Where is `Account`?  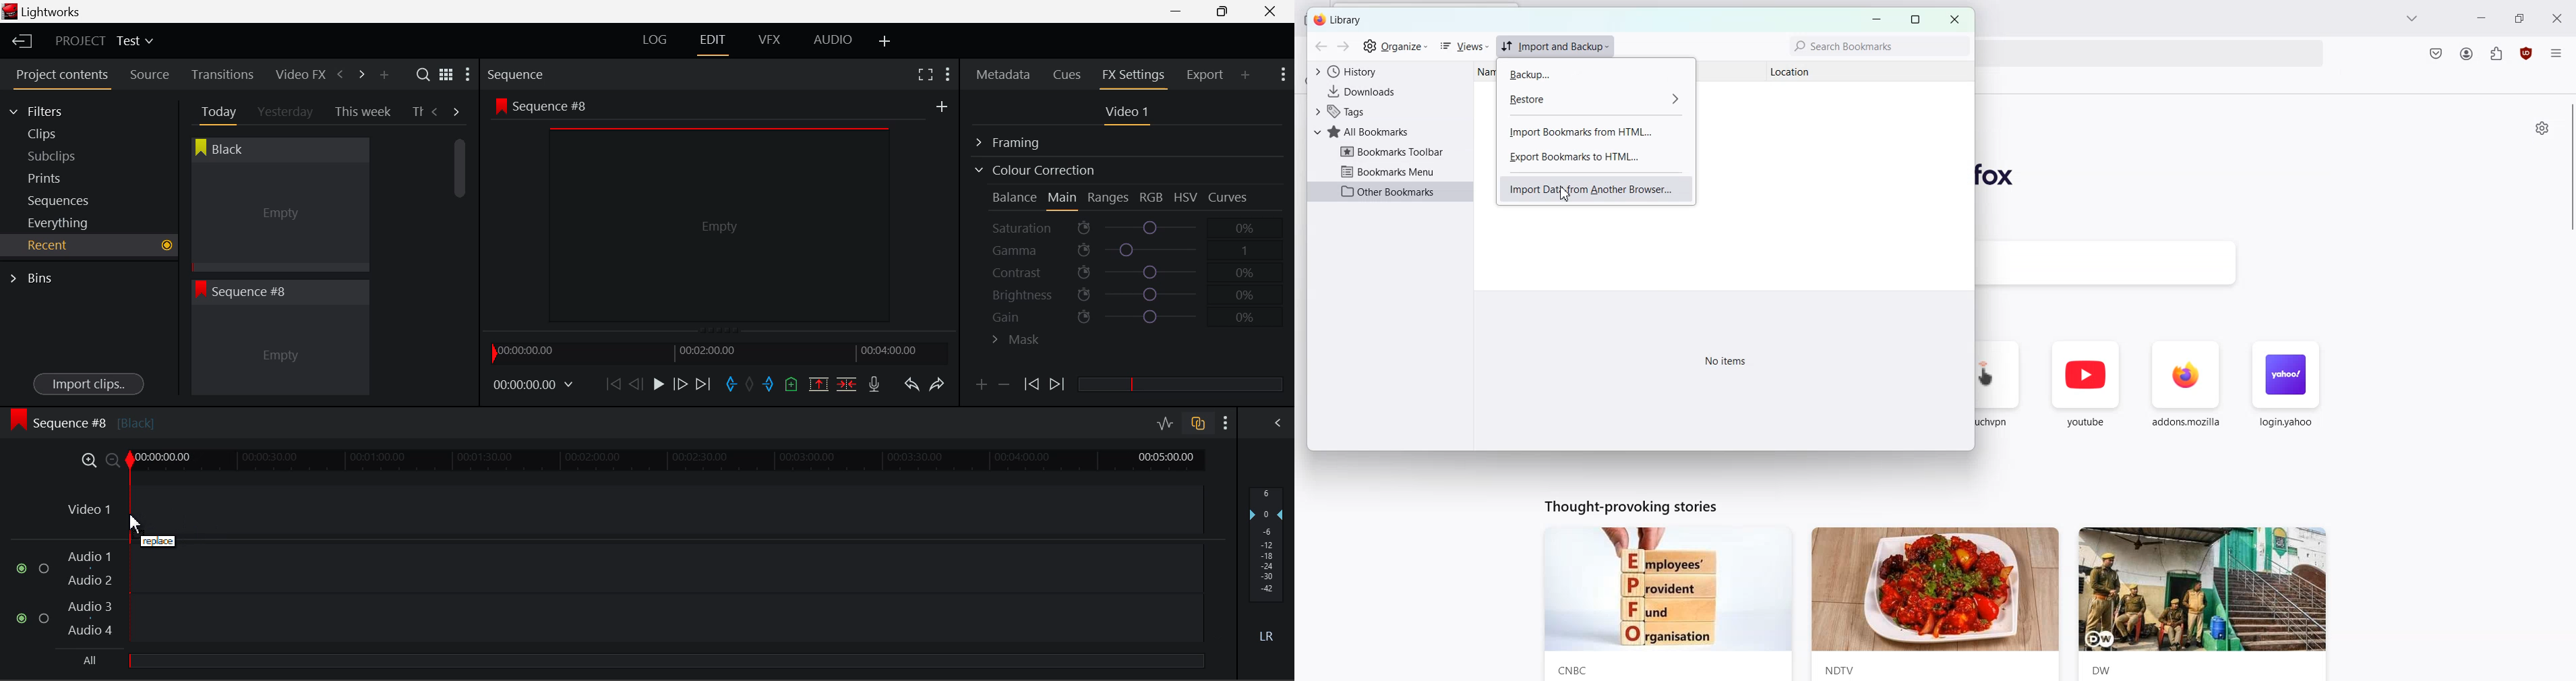 Account is located at coordinates (2467, 54).